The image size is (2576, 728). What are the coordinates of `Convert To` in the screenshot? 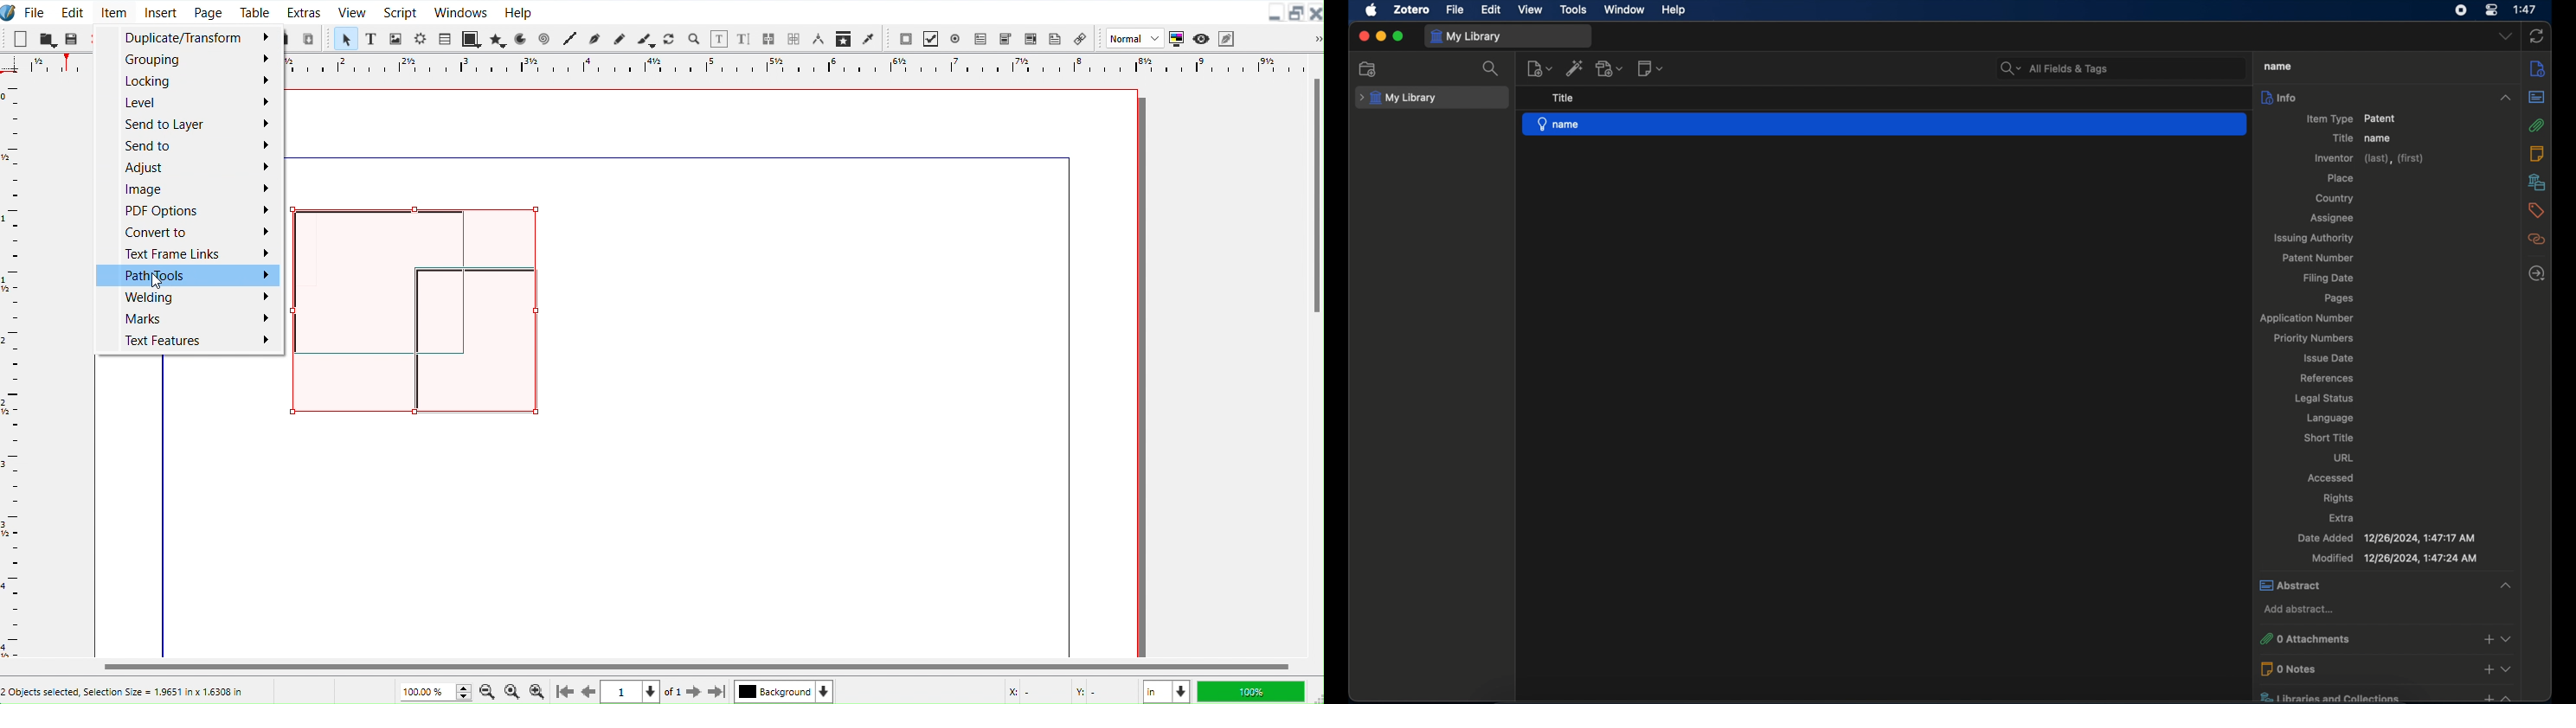 It's located at (187, 231).